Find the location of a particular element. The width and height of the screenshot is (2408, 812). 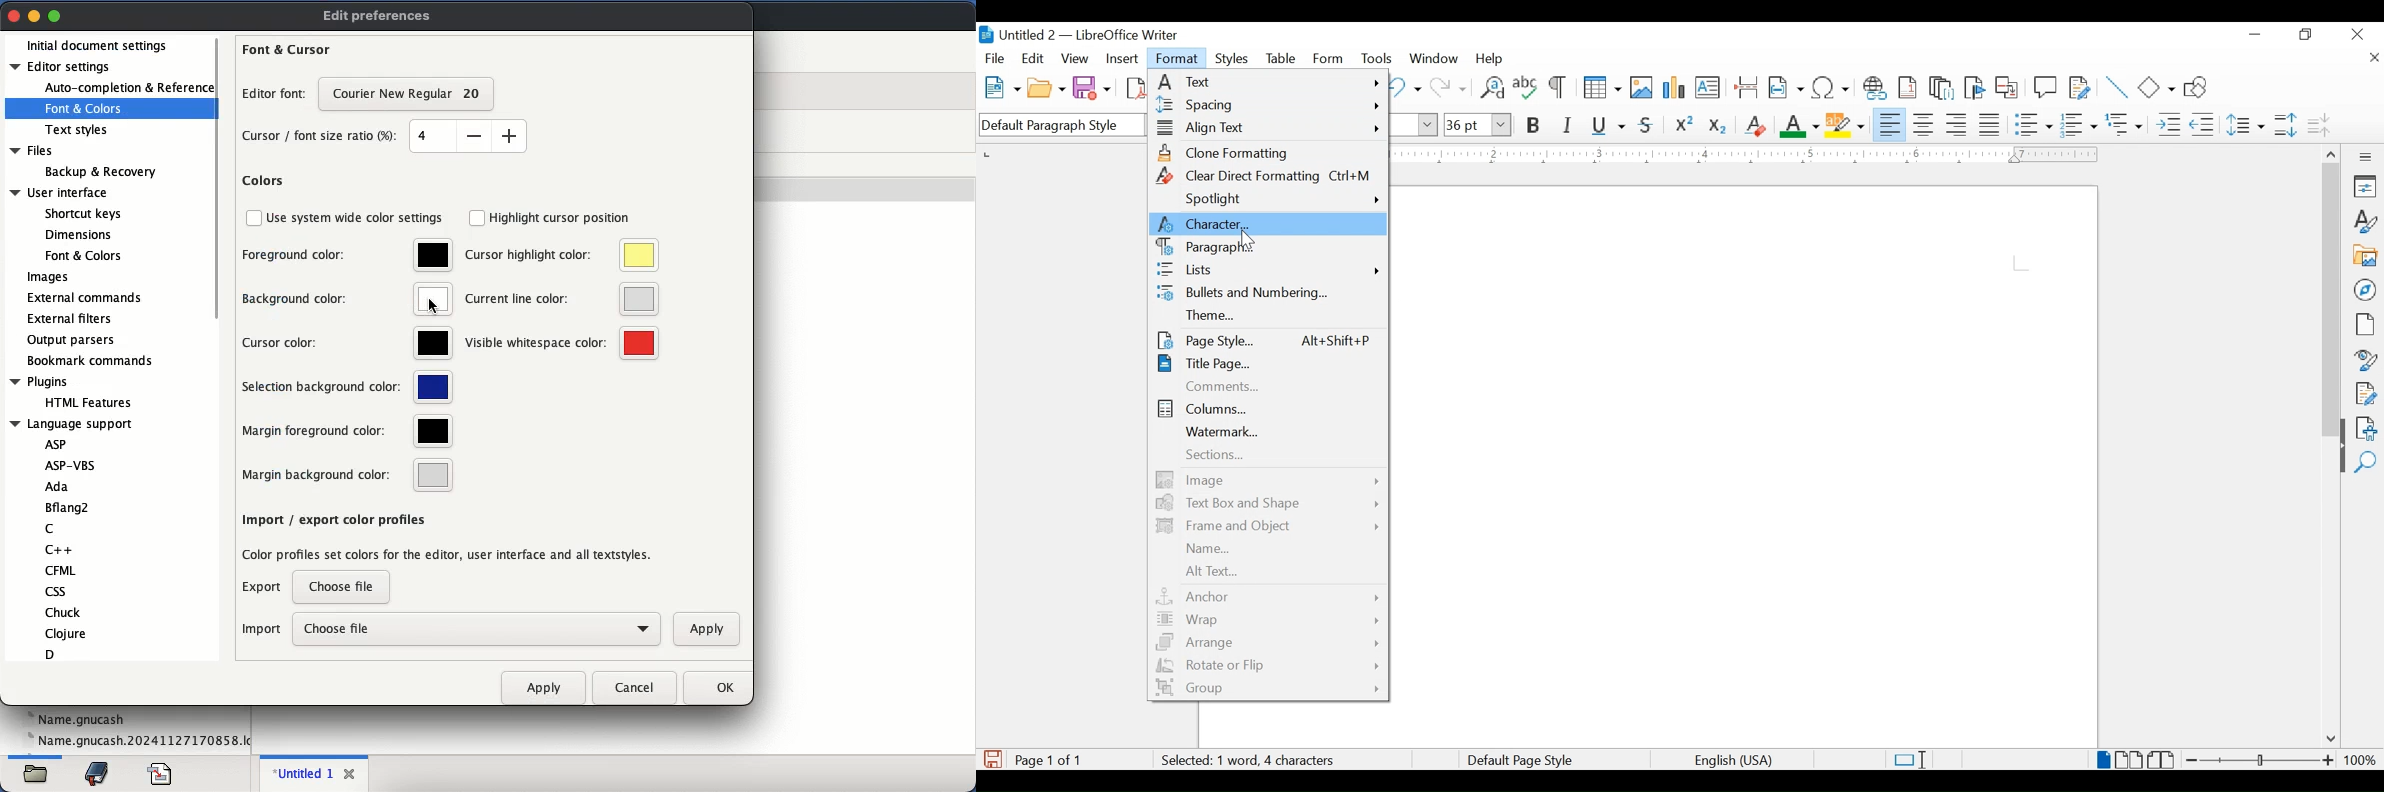

CFML is located at coordinates (61, 571).